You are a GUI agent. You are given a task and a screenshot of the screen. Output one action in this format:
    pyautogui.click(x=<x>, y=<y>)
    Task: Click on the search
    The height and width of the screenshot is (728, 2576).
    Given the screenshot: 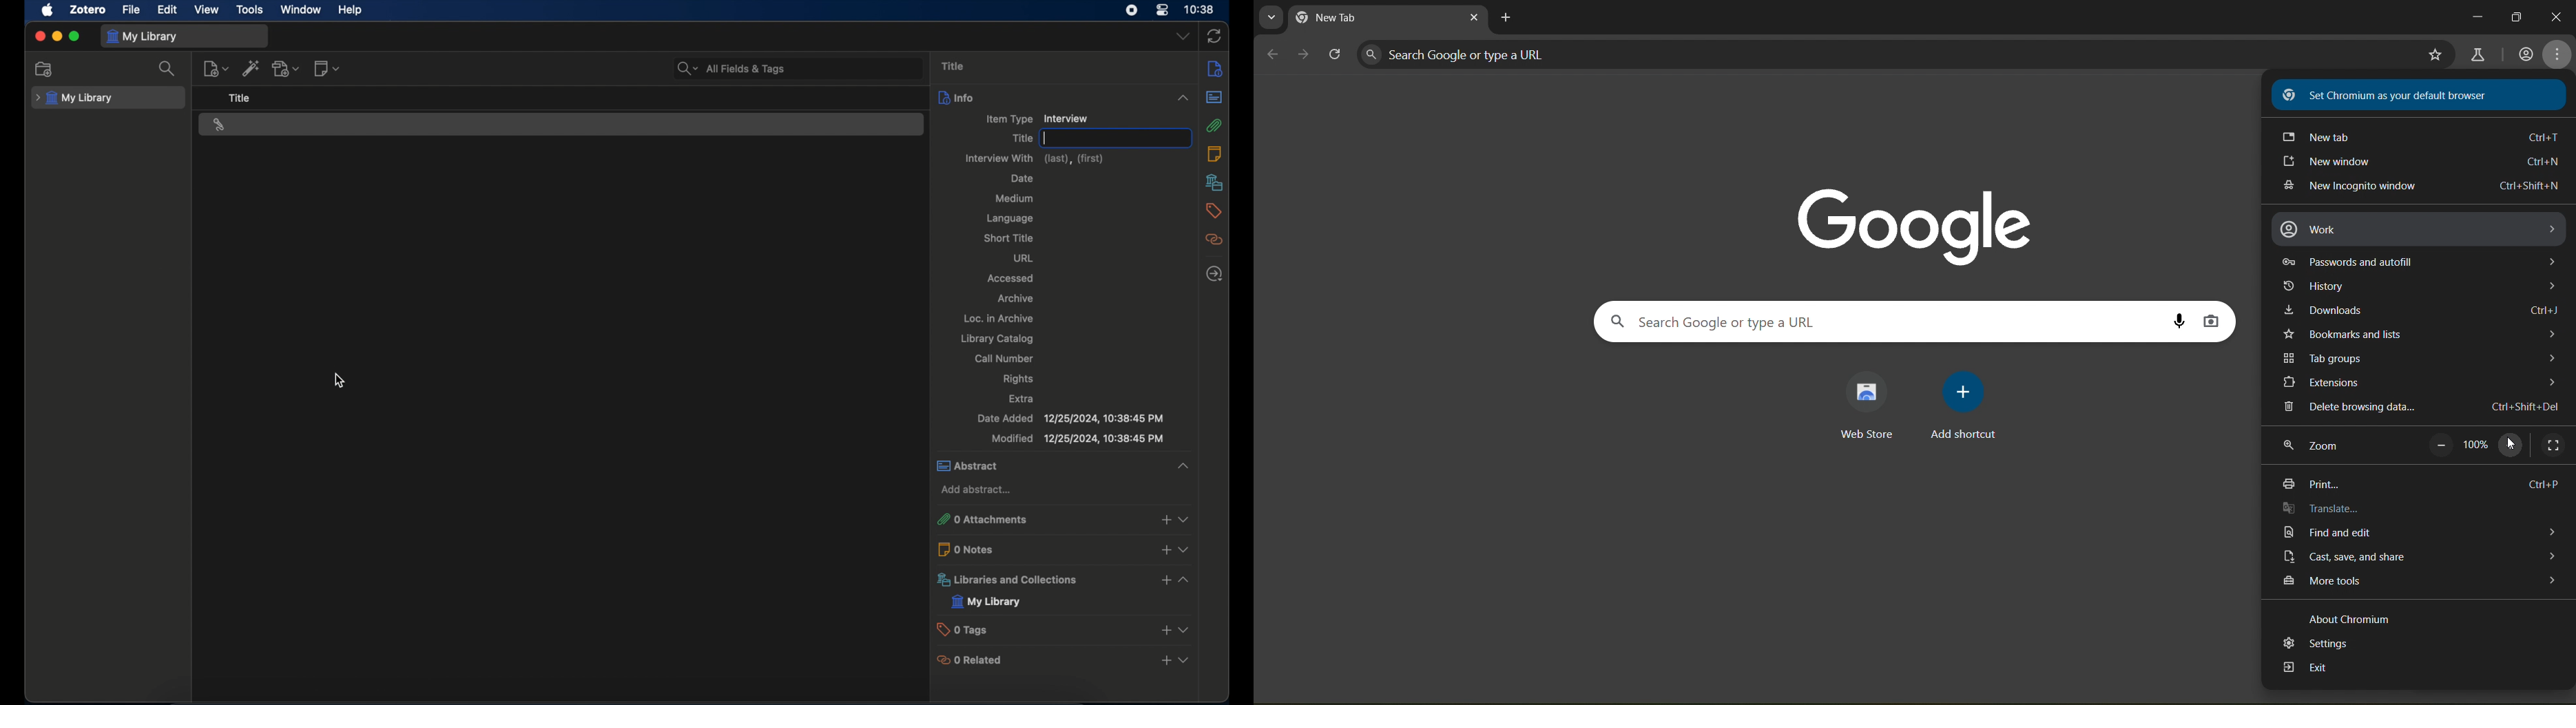 What is the action you would take?
    pyautogui.click(x=167, y=68)
    